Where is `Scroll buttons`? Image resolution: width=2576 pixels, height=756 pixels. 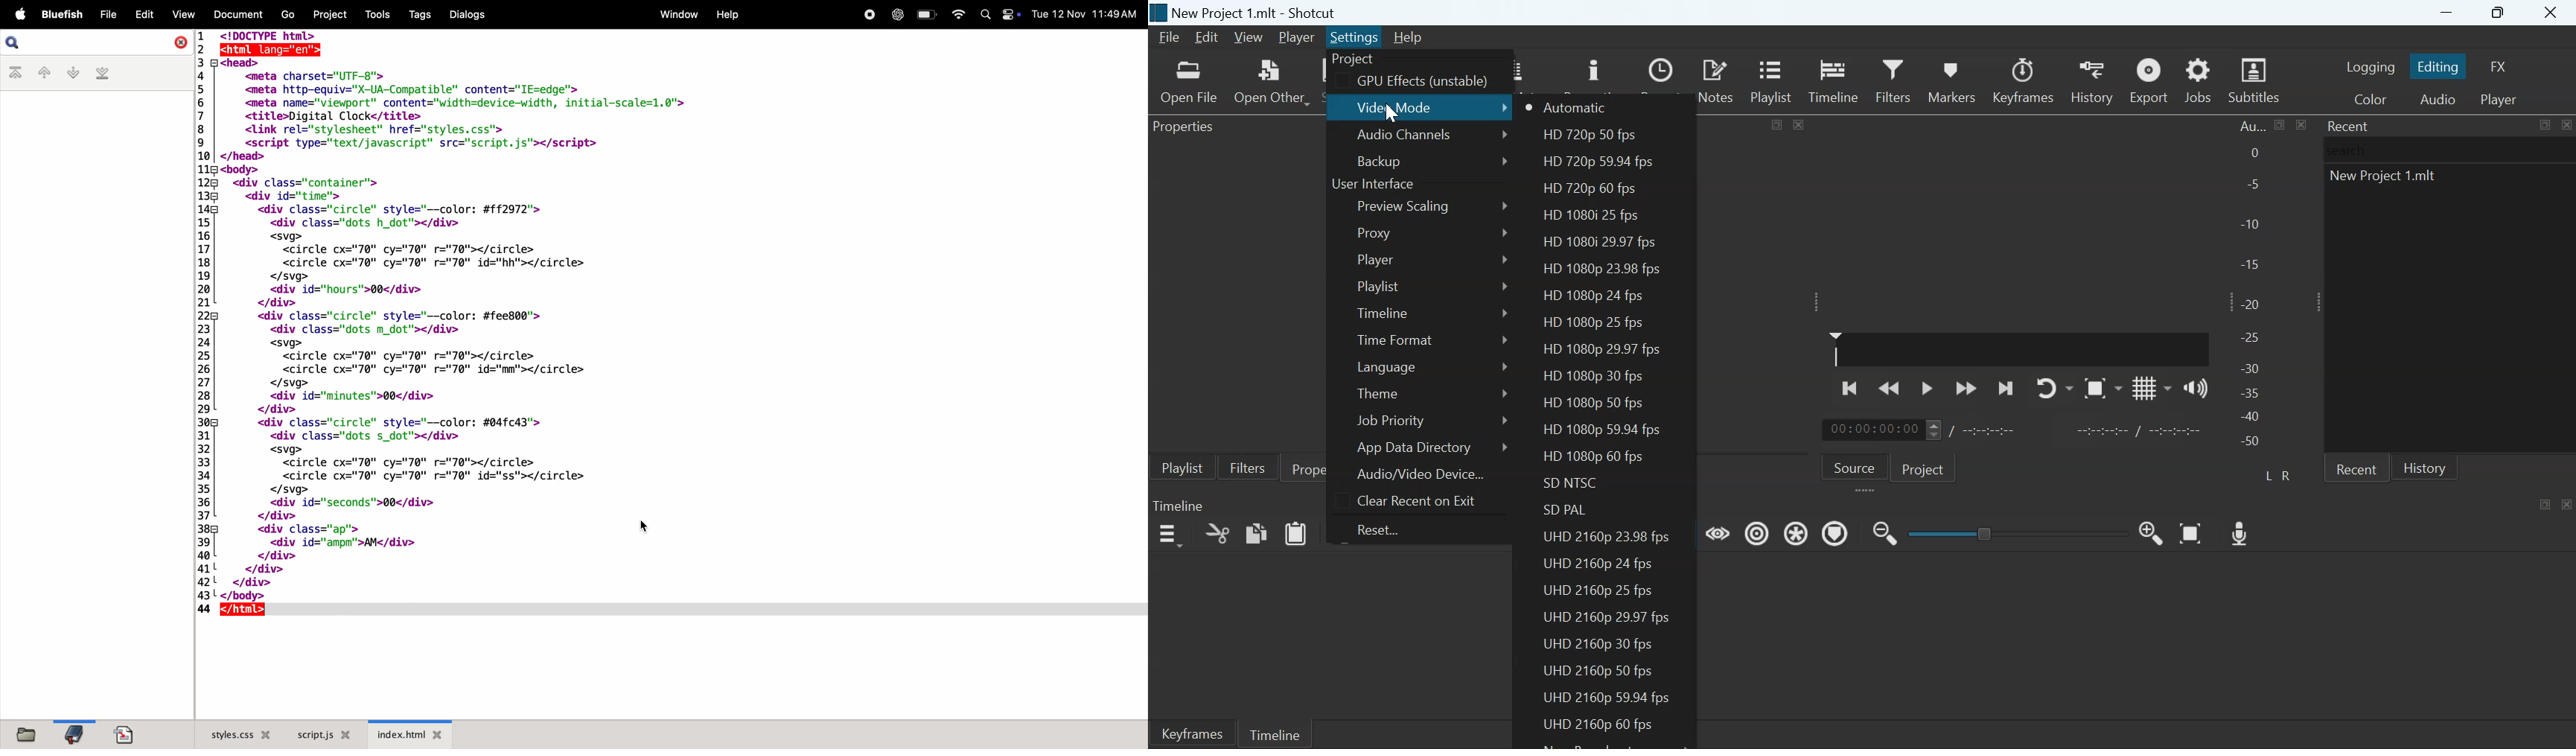 Scroll buttons is located at coordinates (1933, 430).